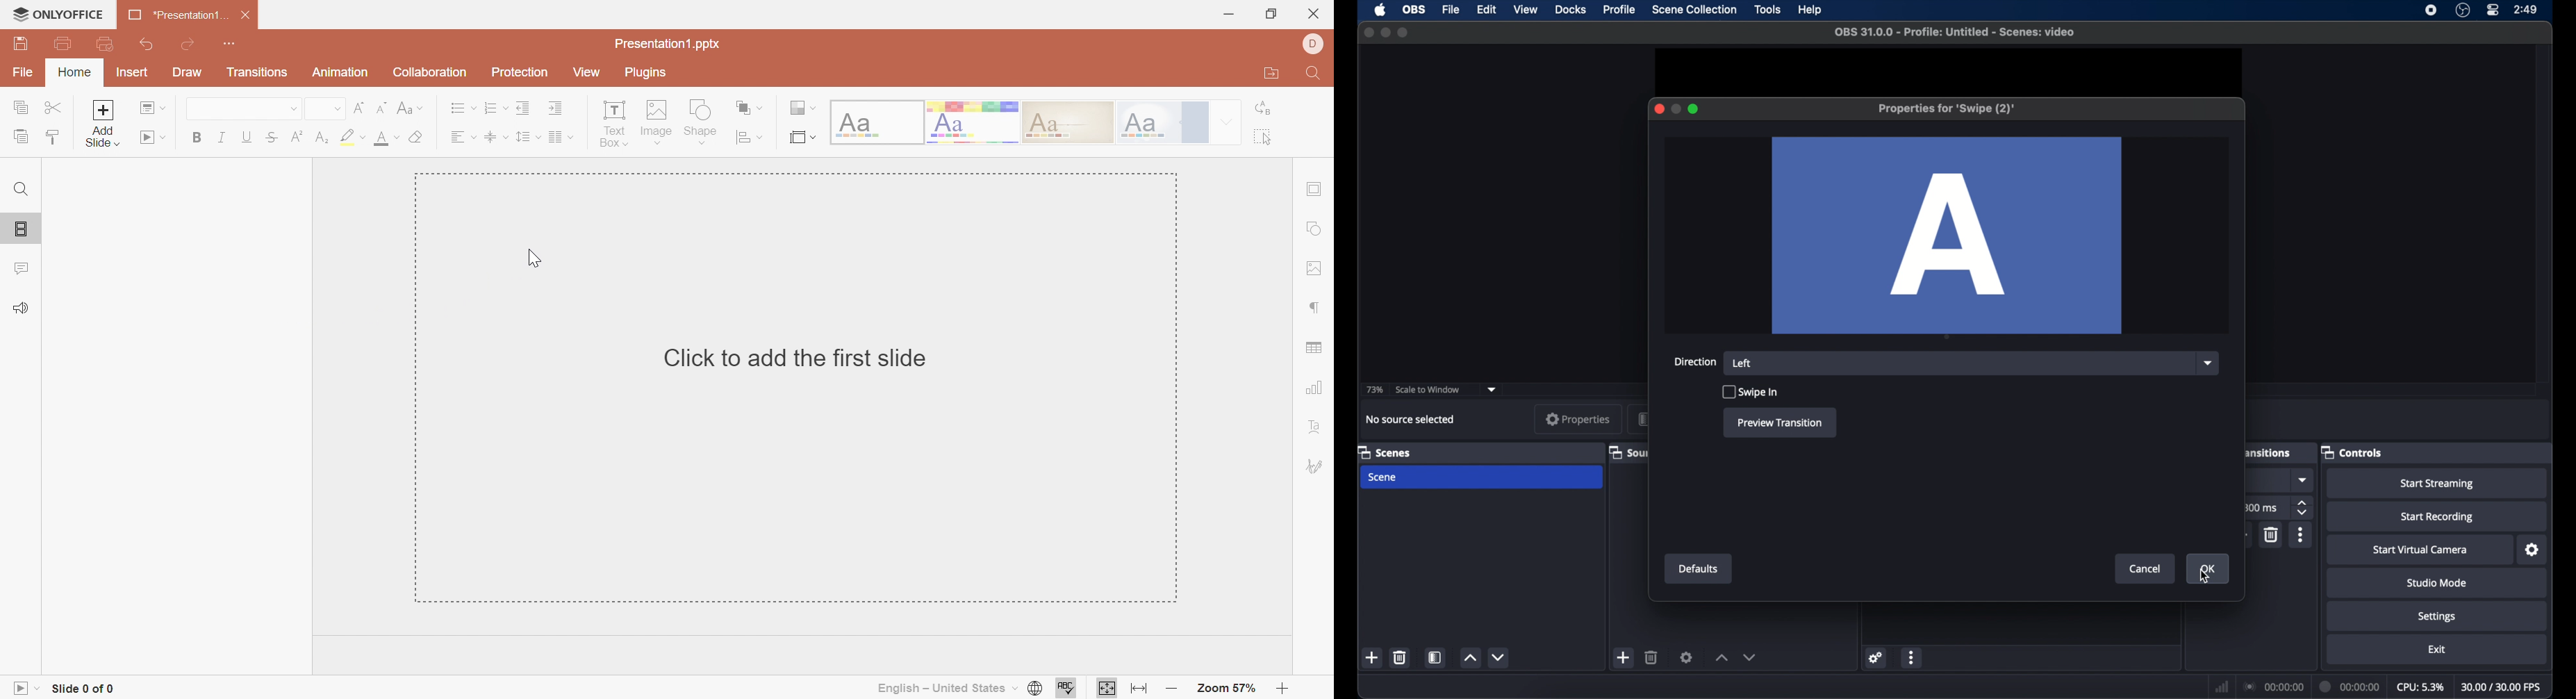  I want to click on start recording, so click(2437, 517).